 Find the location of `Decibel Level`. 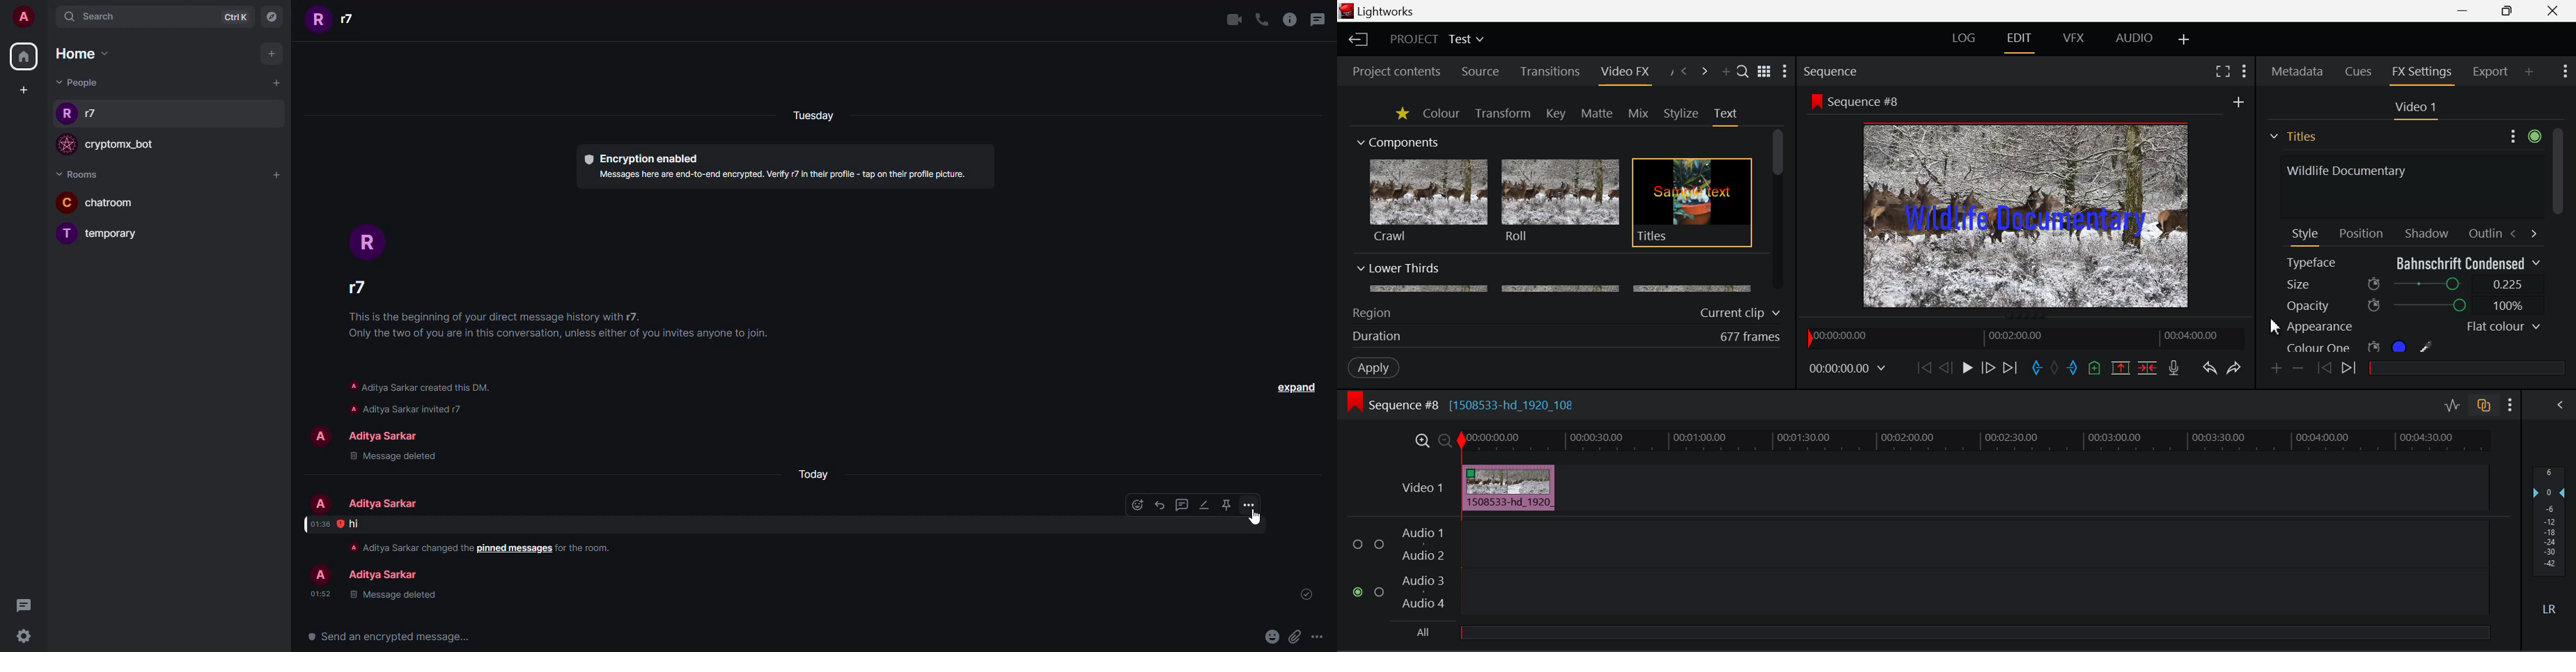

Decibel Level is located at coordinates (2550, 544).